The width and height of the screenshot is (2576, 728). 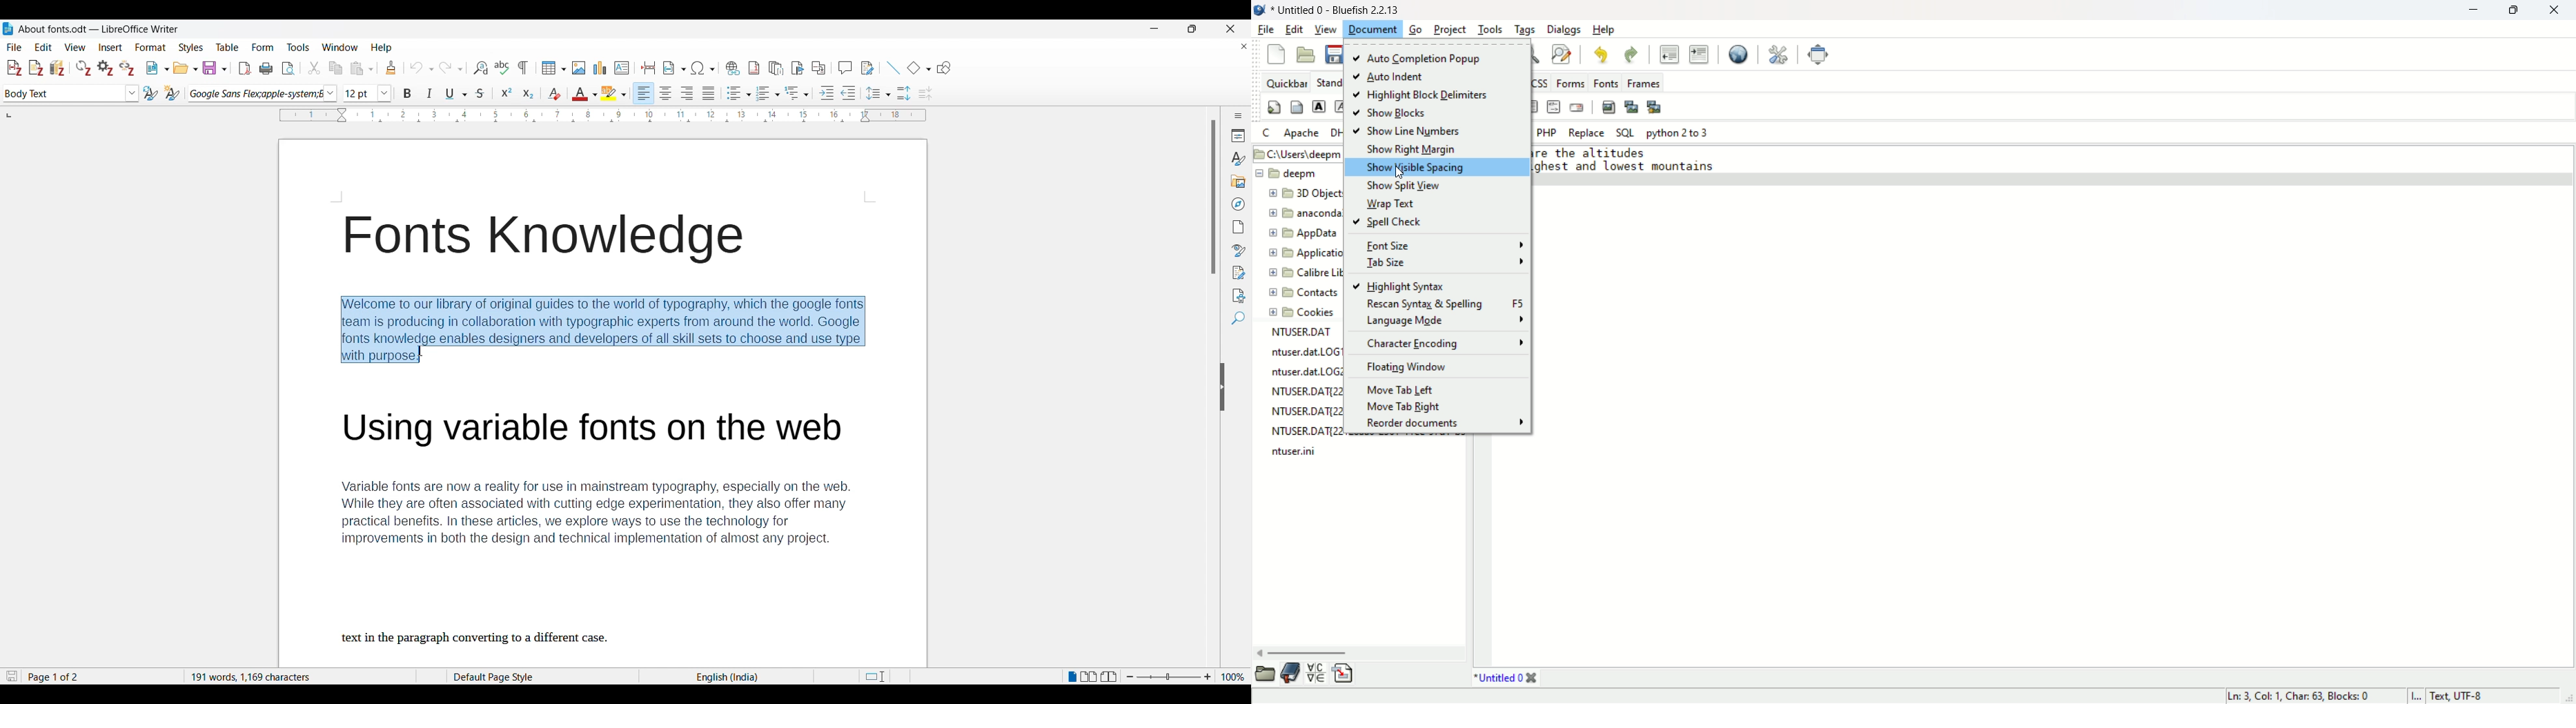 I want to click on Print, so click(x=266, y=68).